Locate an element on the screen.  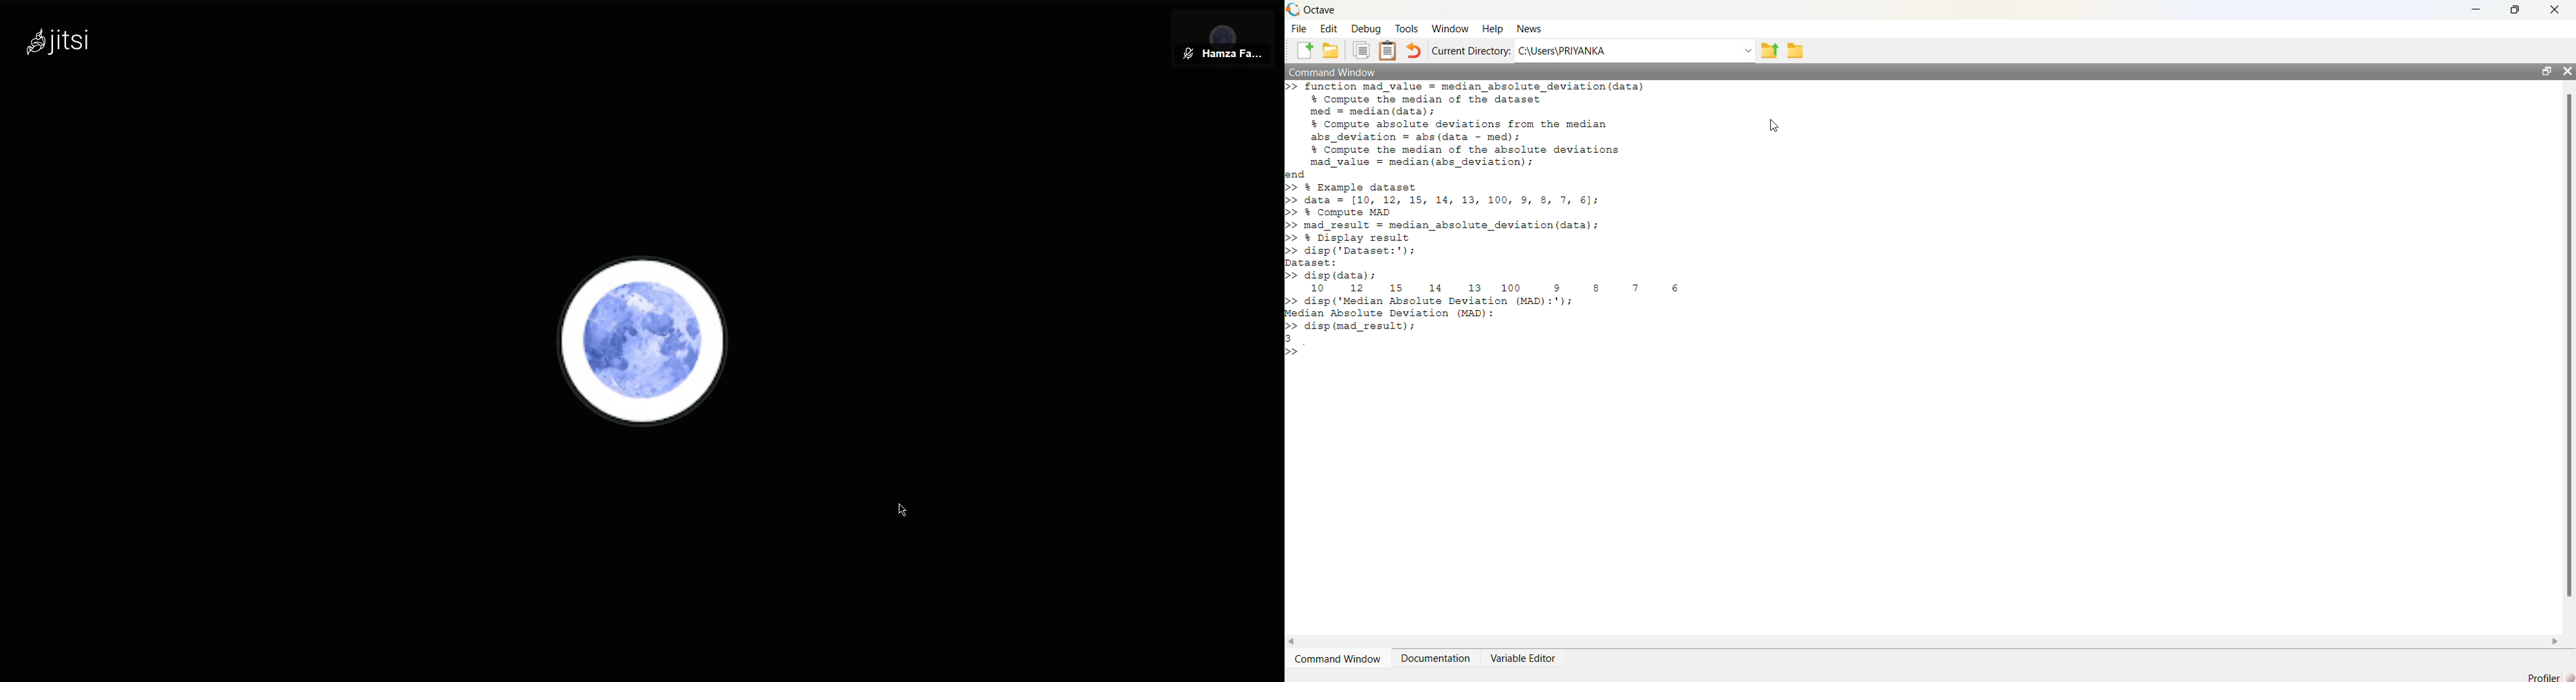
Cursor is located at coordinates (905, 511).